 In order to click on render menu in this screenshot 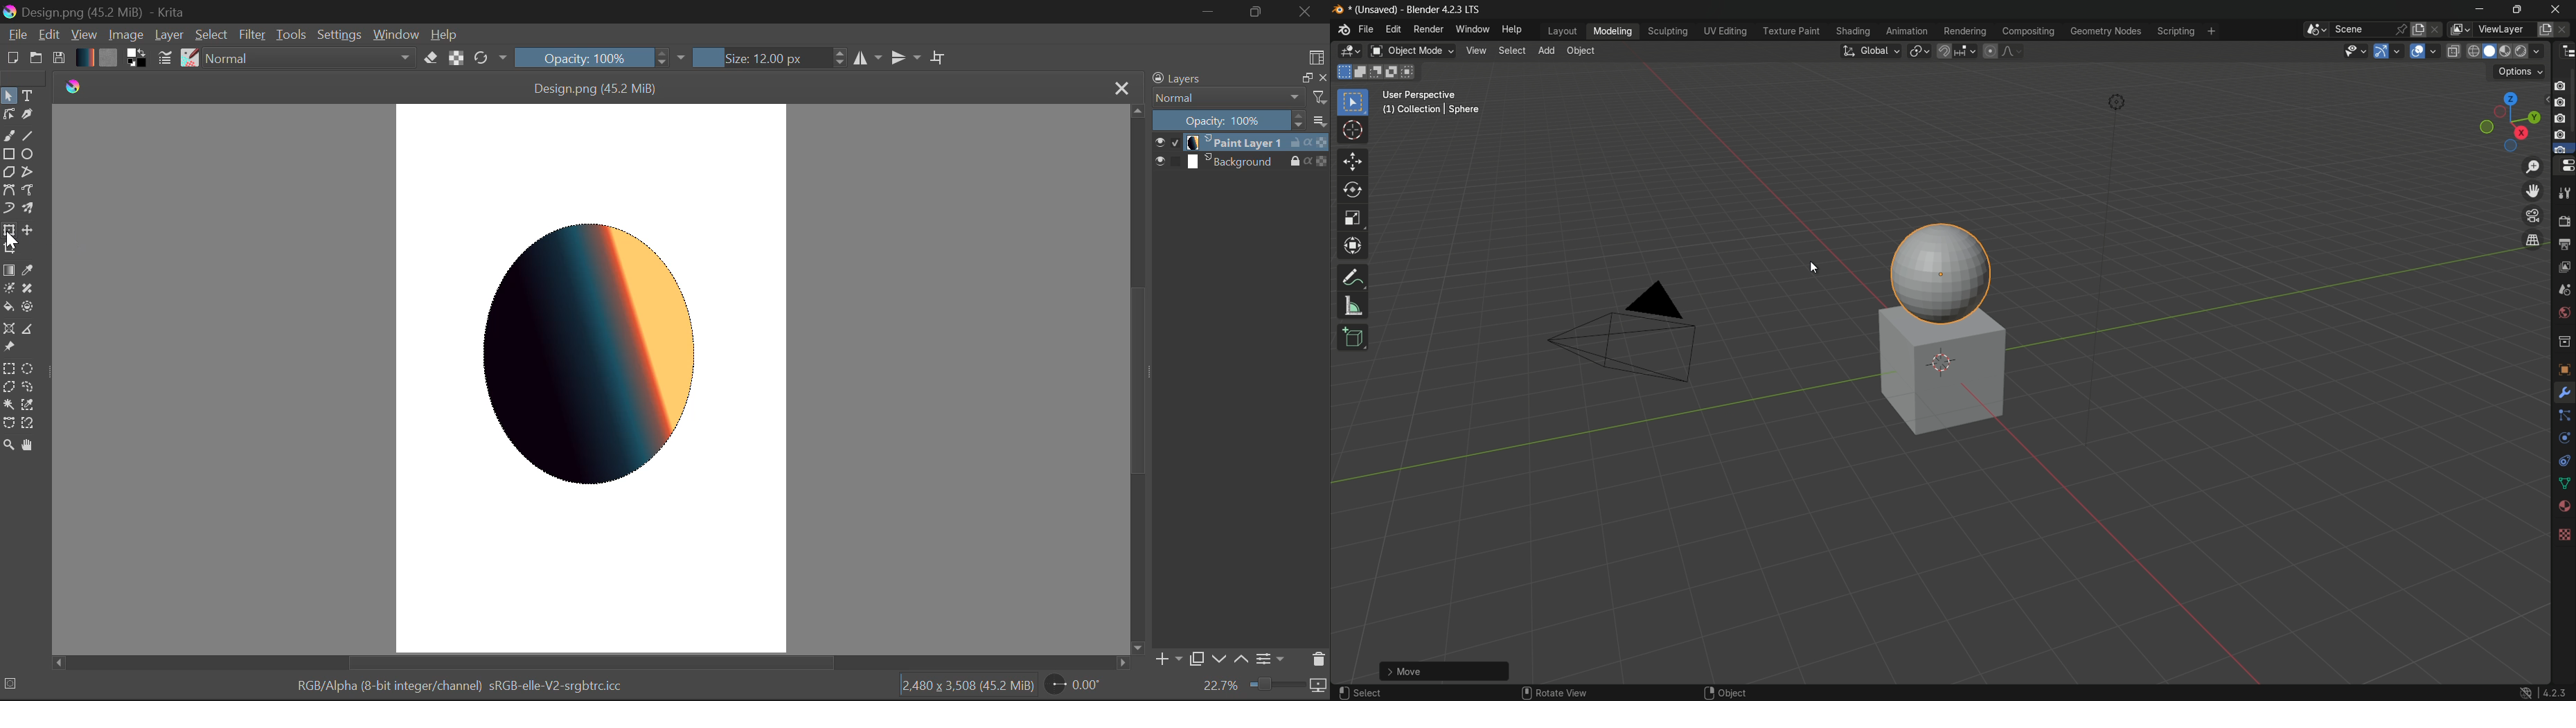, I will do `click(1428, 30)`.